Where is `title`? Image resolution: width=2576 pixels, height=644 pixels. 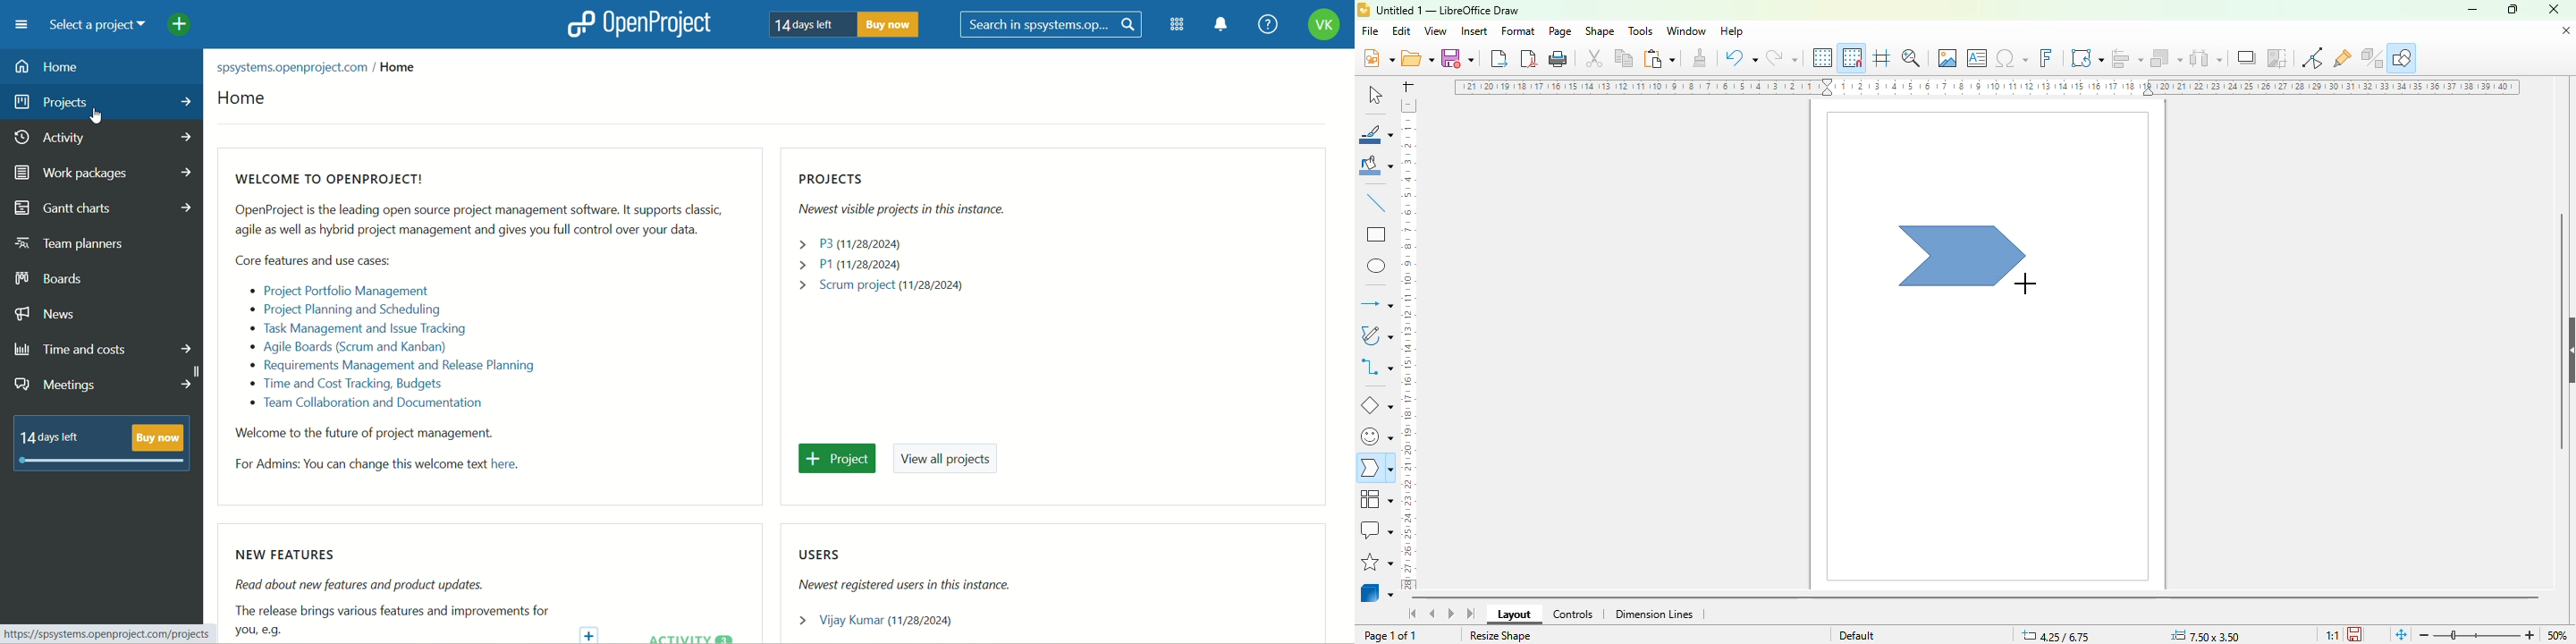 title is located at coordinates (1448, 11).